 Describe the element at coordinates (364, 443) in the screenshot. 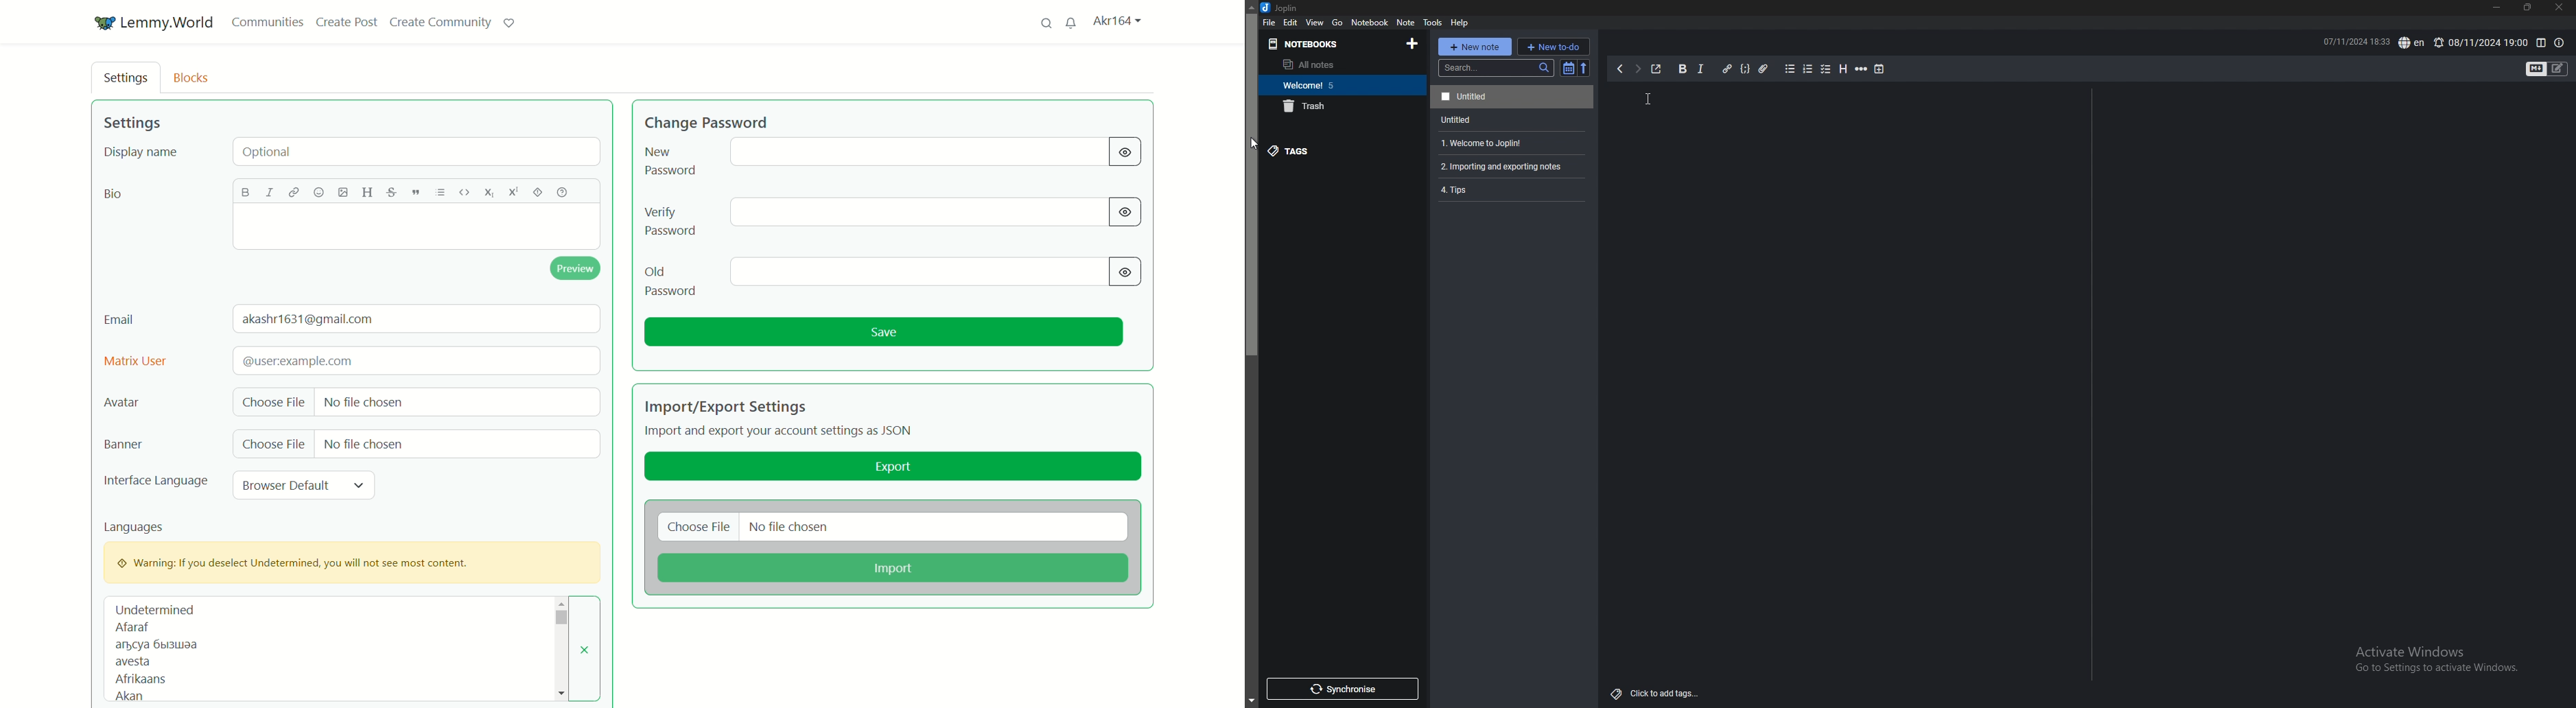

I see `no file chosen` at that location.